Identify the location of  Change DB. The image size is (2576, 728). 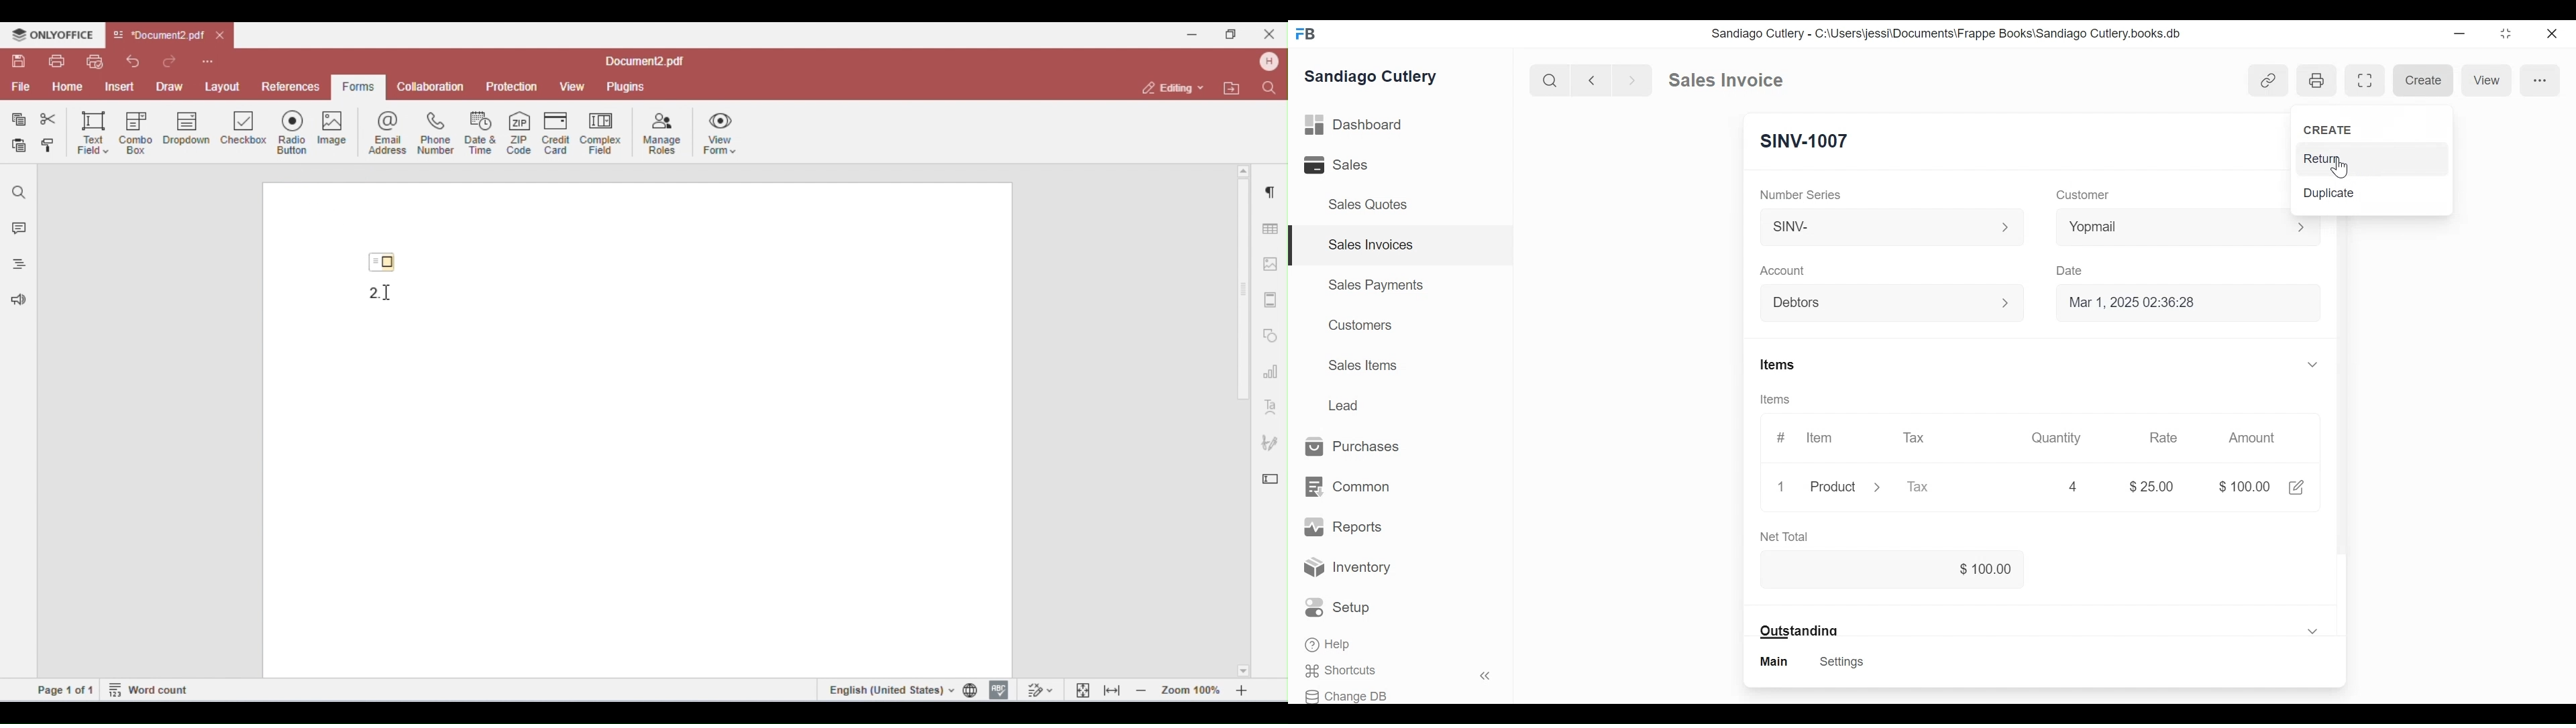
(1347, 696).